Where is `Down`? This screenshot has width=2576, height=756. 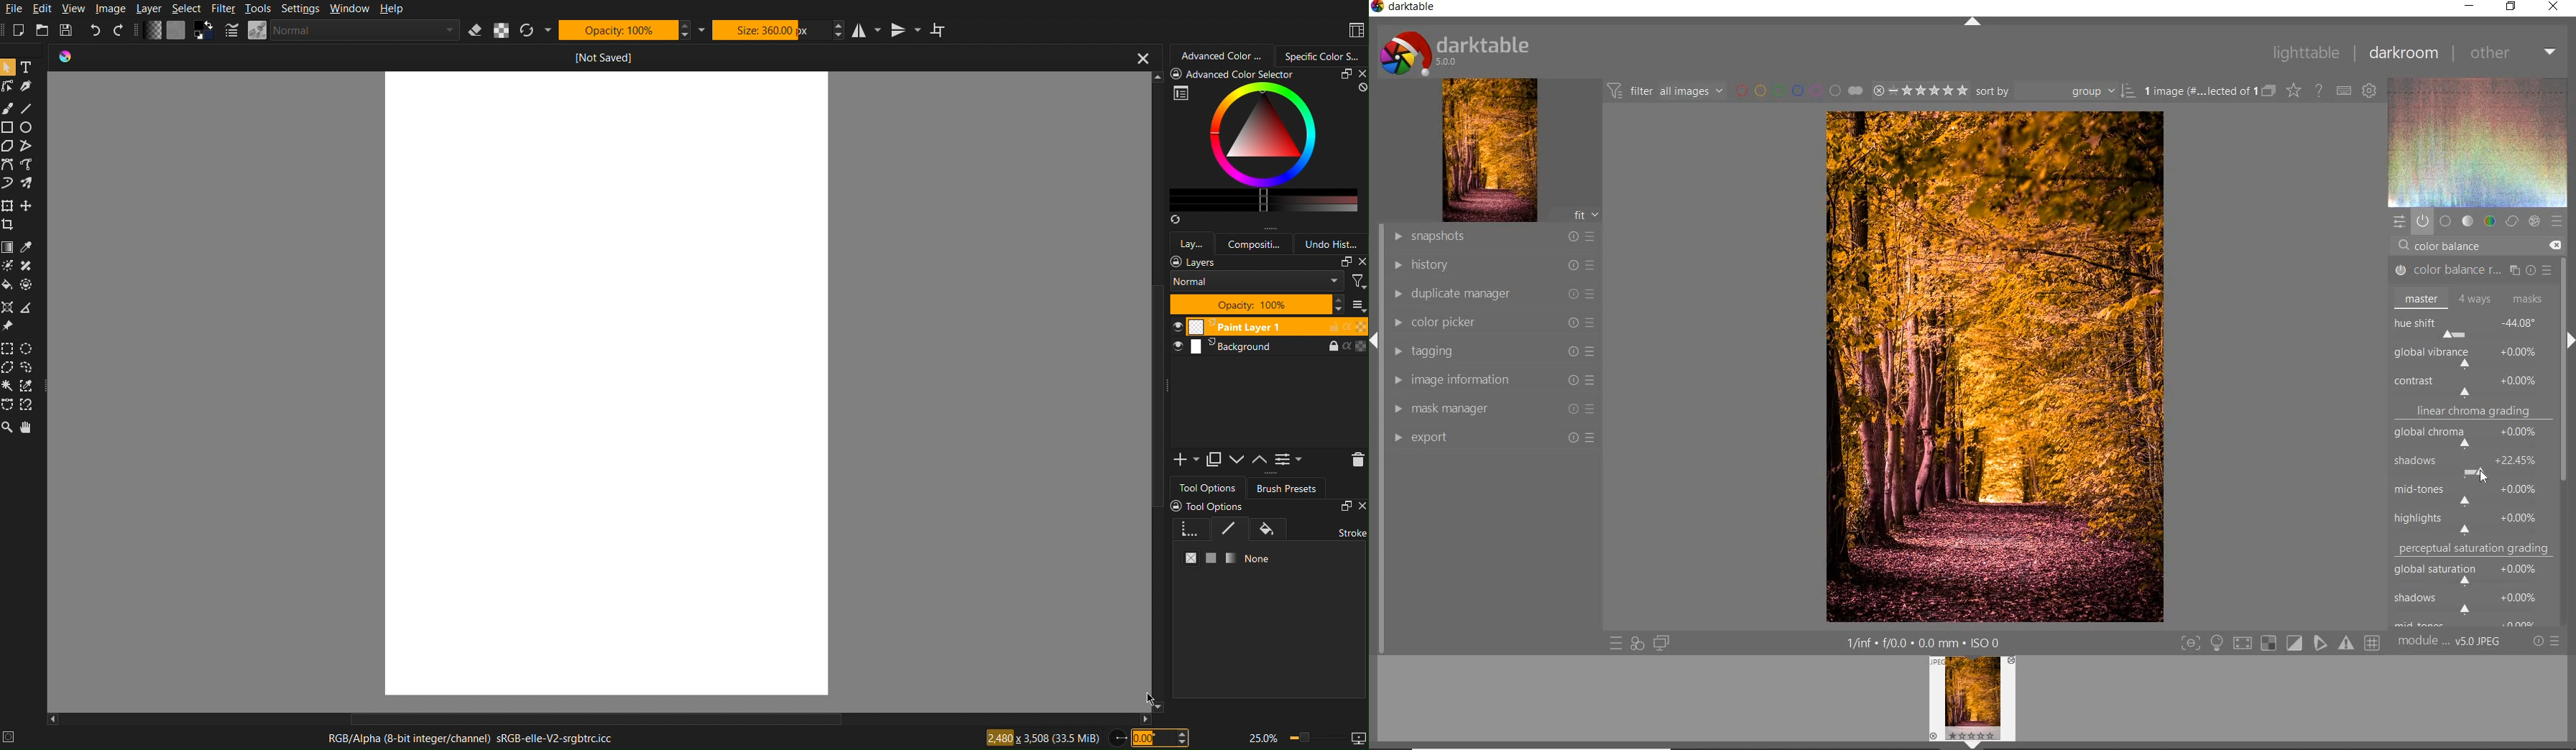 Down is located at coordinates (1238, 461).